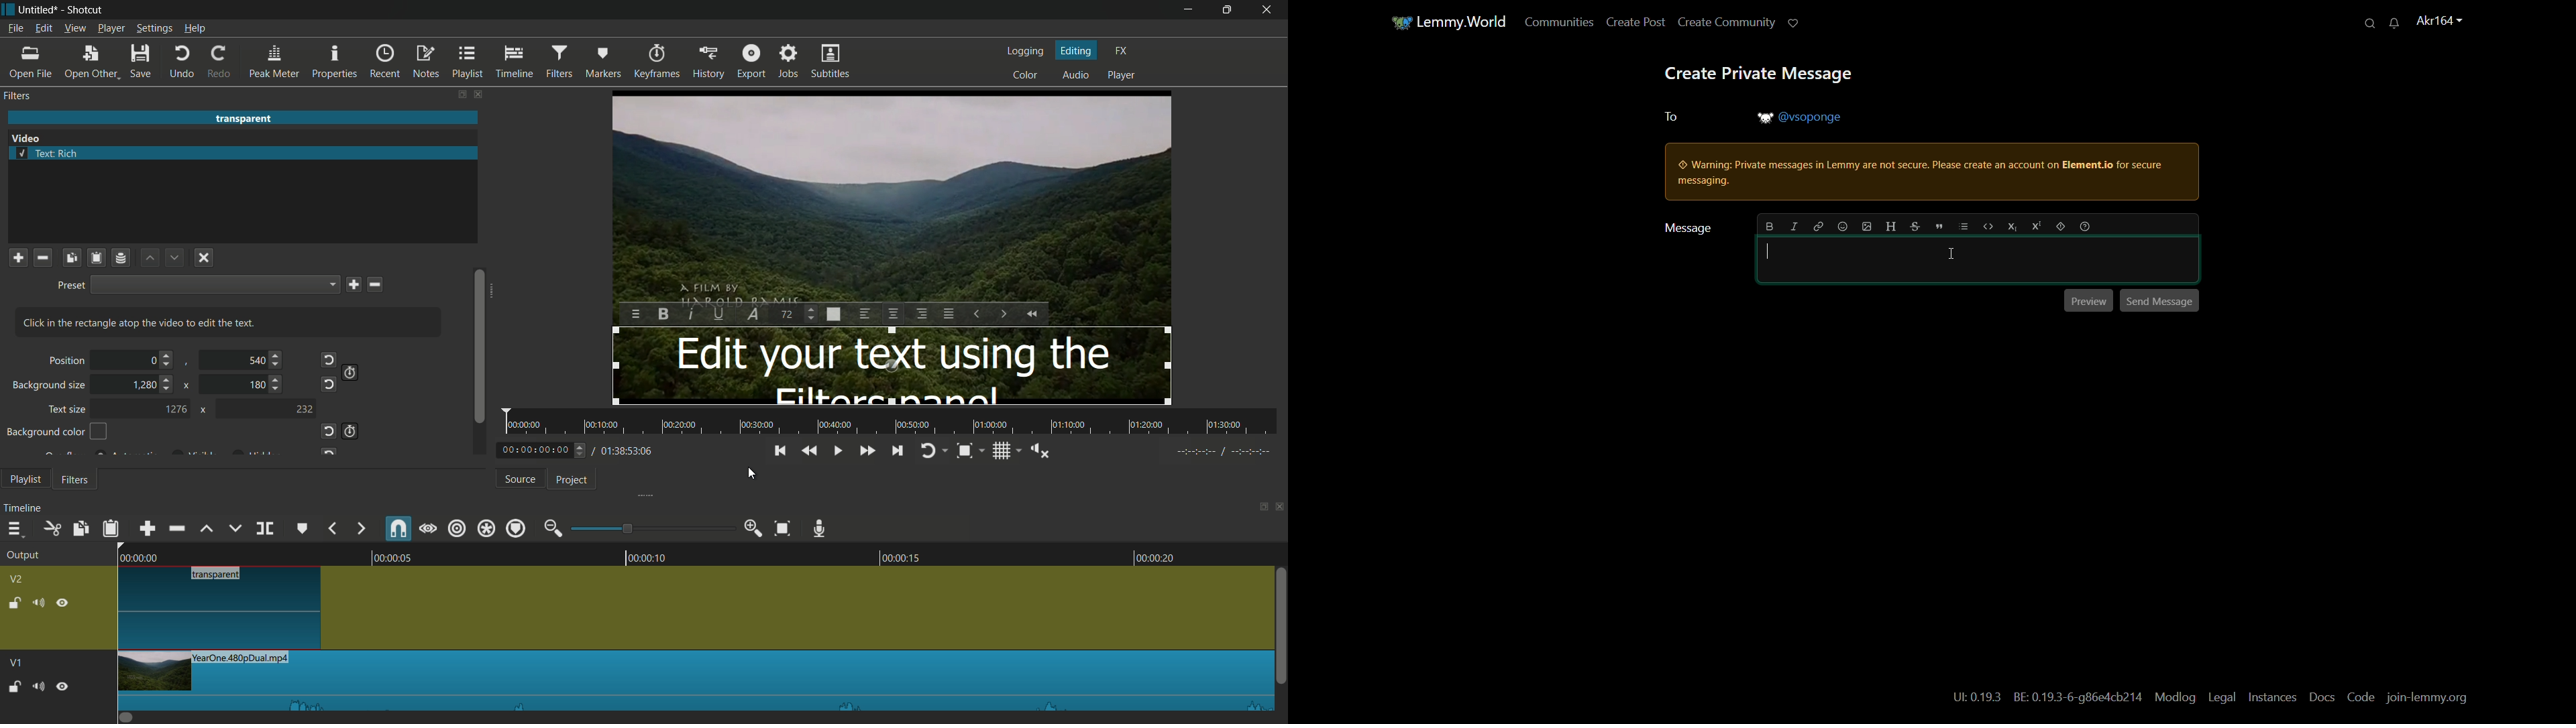 The height and width of the screenshot is (728, 2576). I want to click on open other, so click(92, 62).